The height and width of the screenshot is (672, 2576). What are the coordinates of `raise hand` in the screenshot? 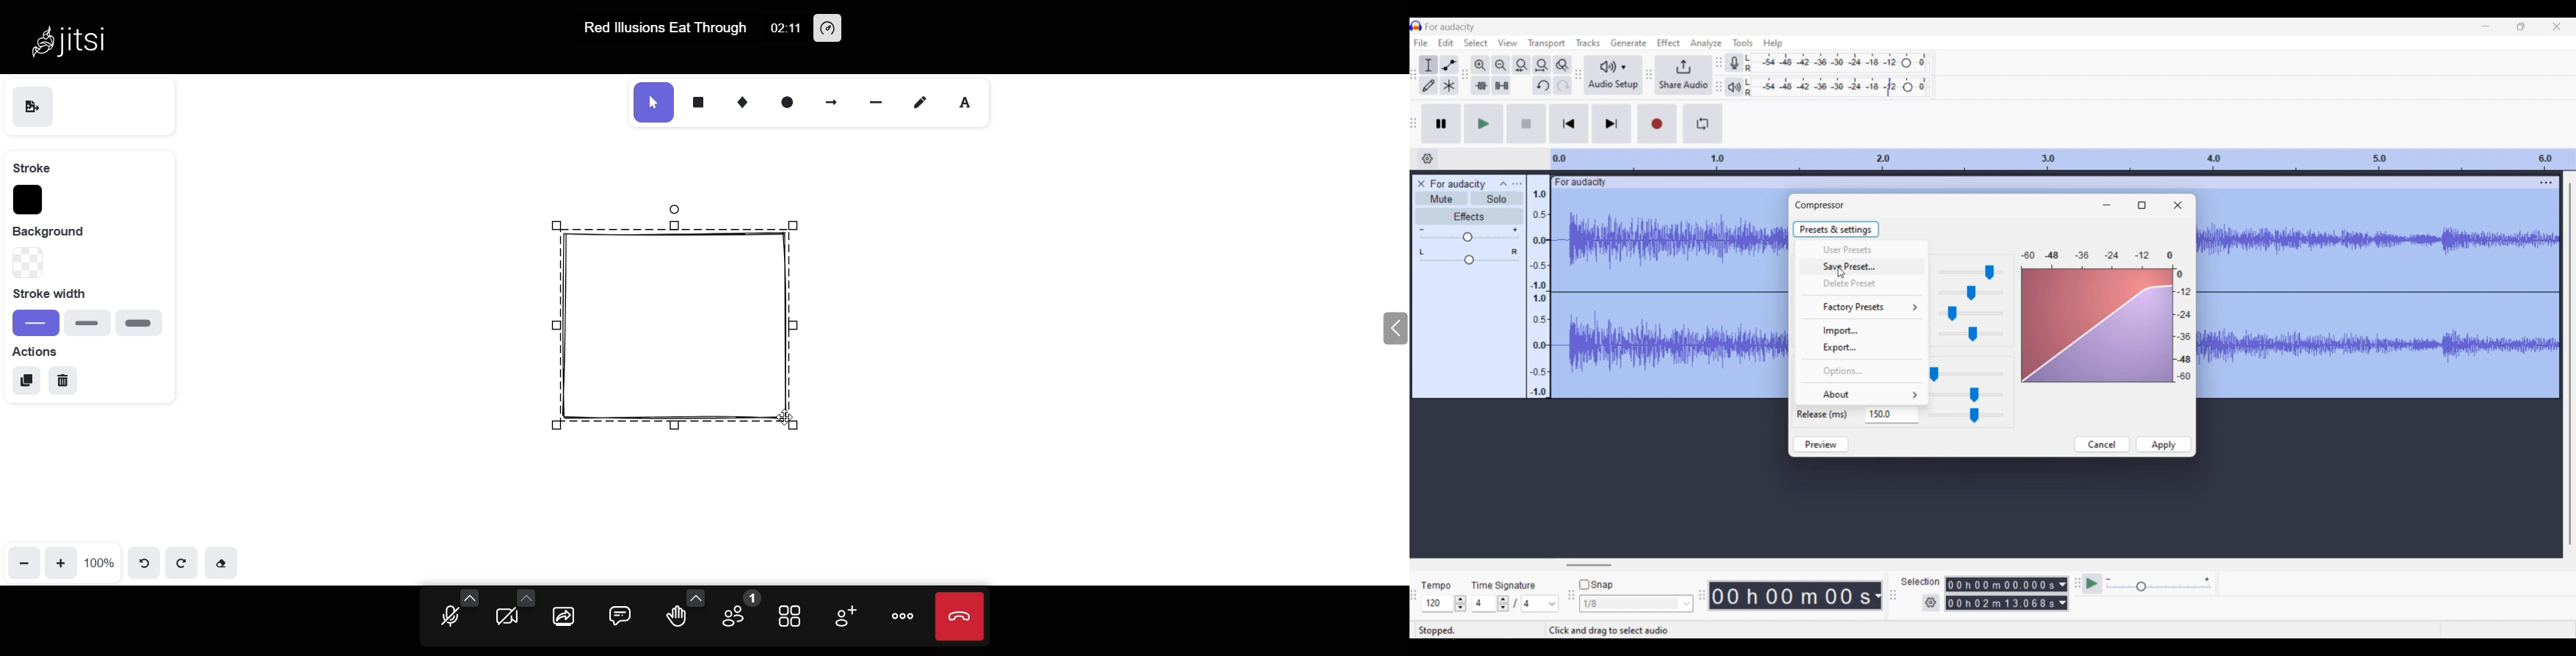 It's located at (675, 618).